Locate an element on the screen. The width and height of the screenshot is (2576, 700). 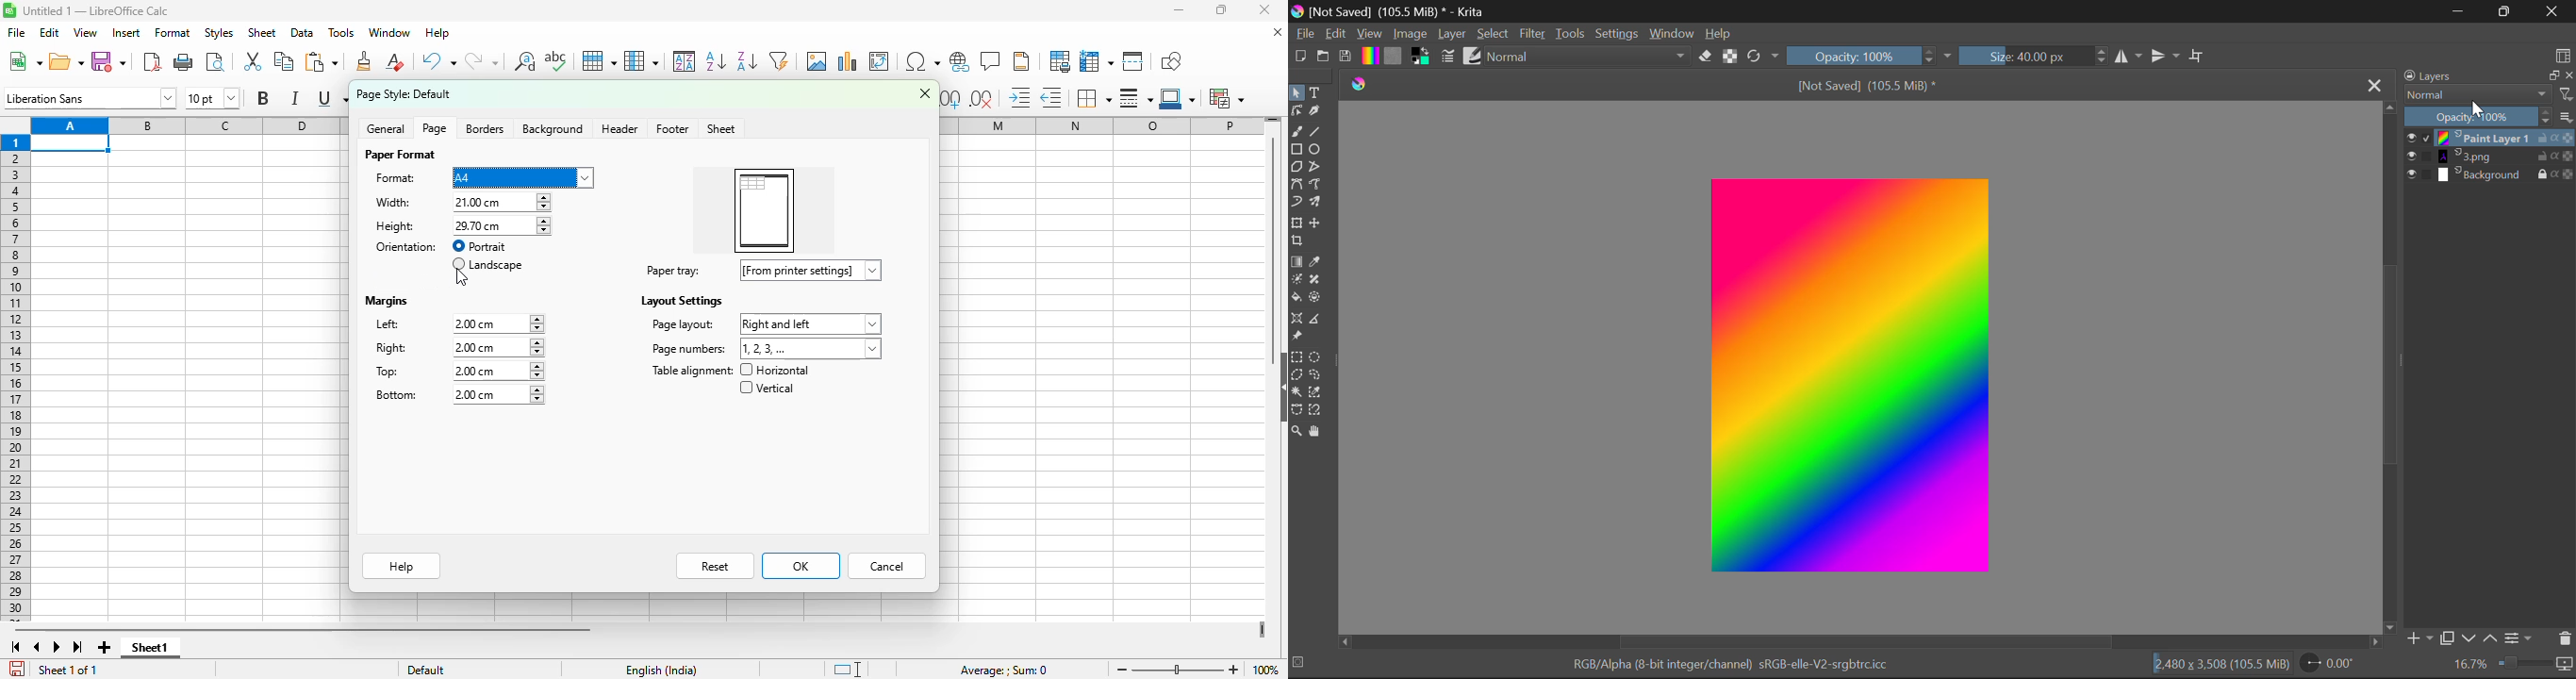
insert hyperlink is located at coordinates (961, 61).